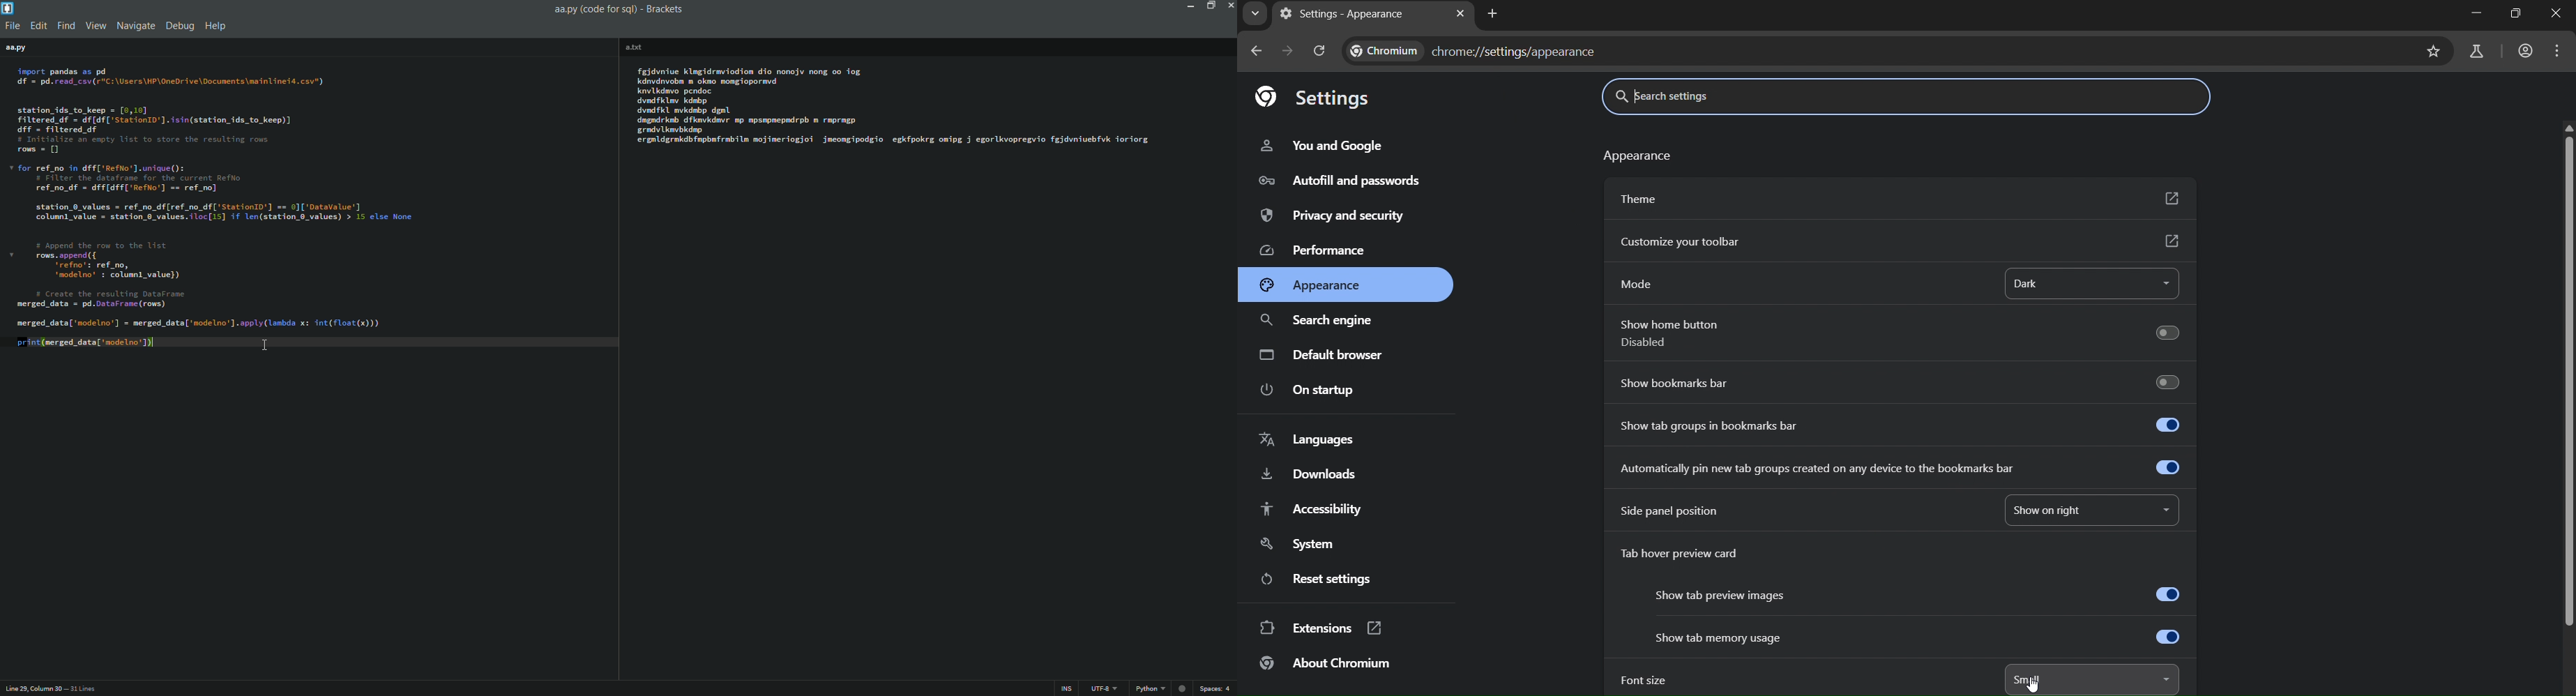  Describe the element at coordinates (1230, 8) in the screenshot. I see `close app` at that location.